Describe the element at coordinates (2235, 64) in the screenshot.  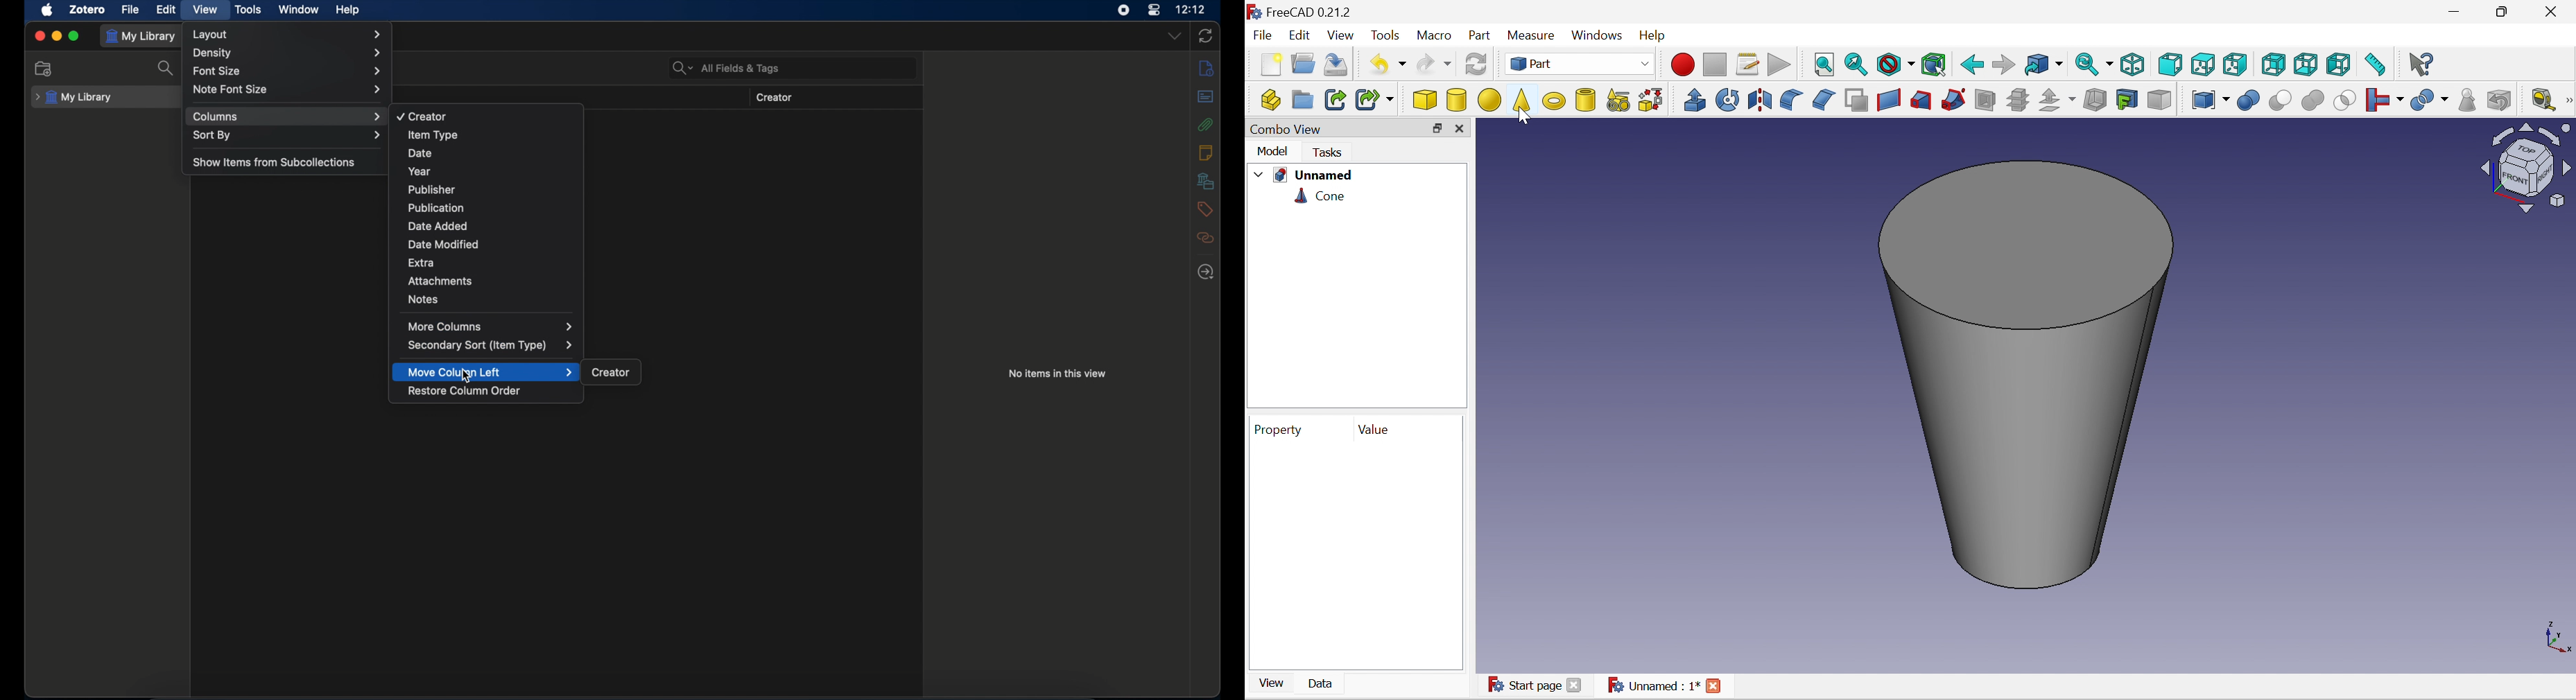
I see `Right` at that location.